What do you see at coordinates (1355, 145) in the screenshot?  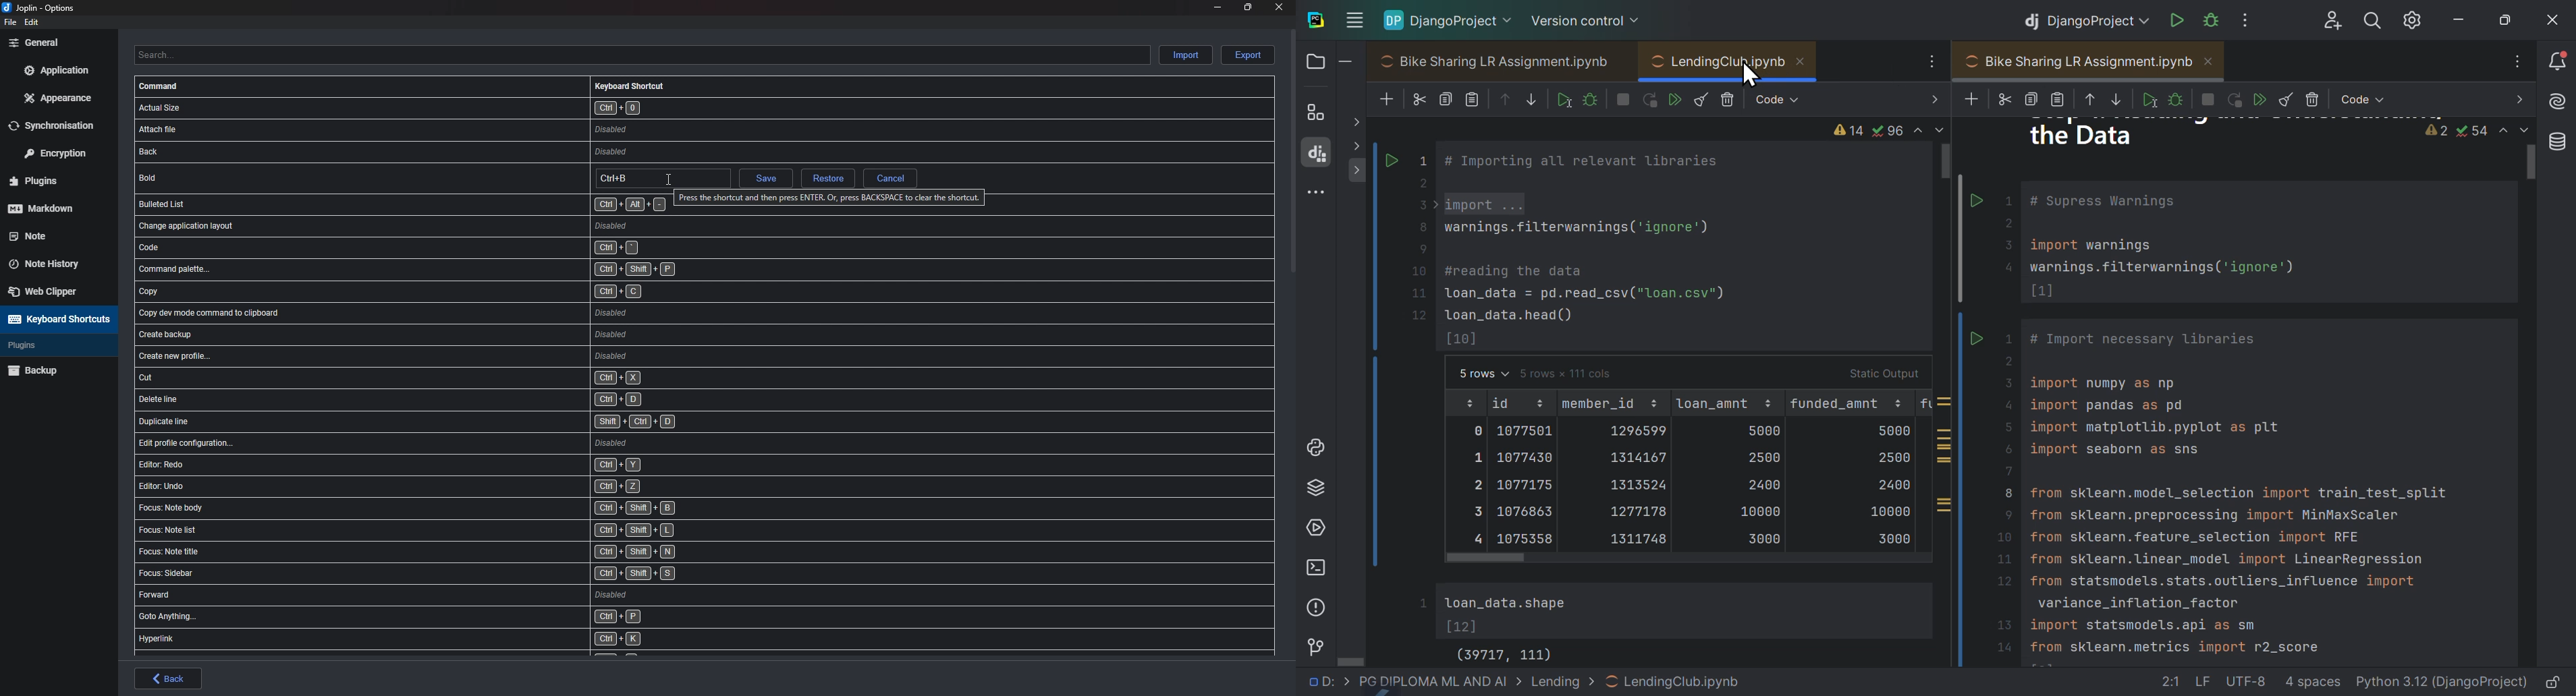 I see `show` at bounding box center [1355, 145].